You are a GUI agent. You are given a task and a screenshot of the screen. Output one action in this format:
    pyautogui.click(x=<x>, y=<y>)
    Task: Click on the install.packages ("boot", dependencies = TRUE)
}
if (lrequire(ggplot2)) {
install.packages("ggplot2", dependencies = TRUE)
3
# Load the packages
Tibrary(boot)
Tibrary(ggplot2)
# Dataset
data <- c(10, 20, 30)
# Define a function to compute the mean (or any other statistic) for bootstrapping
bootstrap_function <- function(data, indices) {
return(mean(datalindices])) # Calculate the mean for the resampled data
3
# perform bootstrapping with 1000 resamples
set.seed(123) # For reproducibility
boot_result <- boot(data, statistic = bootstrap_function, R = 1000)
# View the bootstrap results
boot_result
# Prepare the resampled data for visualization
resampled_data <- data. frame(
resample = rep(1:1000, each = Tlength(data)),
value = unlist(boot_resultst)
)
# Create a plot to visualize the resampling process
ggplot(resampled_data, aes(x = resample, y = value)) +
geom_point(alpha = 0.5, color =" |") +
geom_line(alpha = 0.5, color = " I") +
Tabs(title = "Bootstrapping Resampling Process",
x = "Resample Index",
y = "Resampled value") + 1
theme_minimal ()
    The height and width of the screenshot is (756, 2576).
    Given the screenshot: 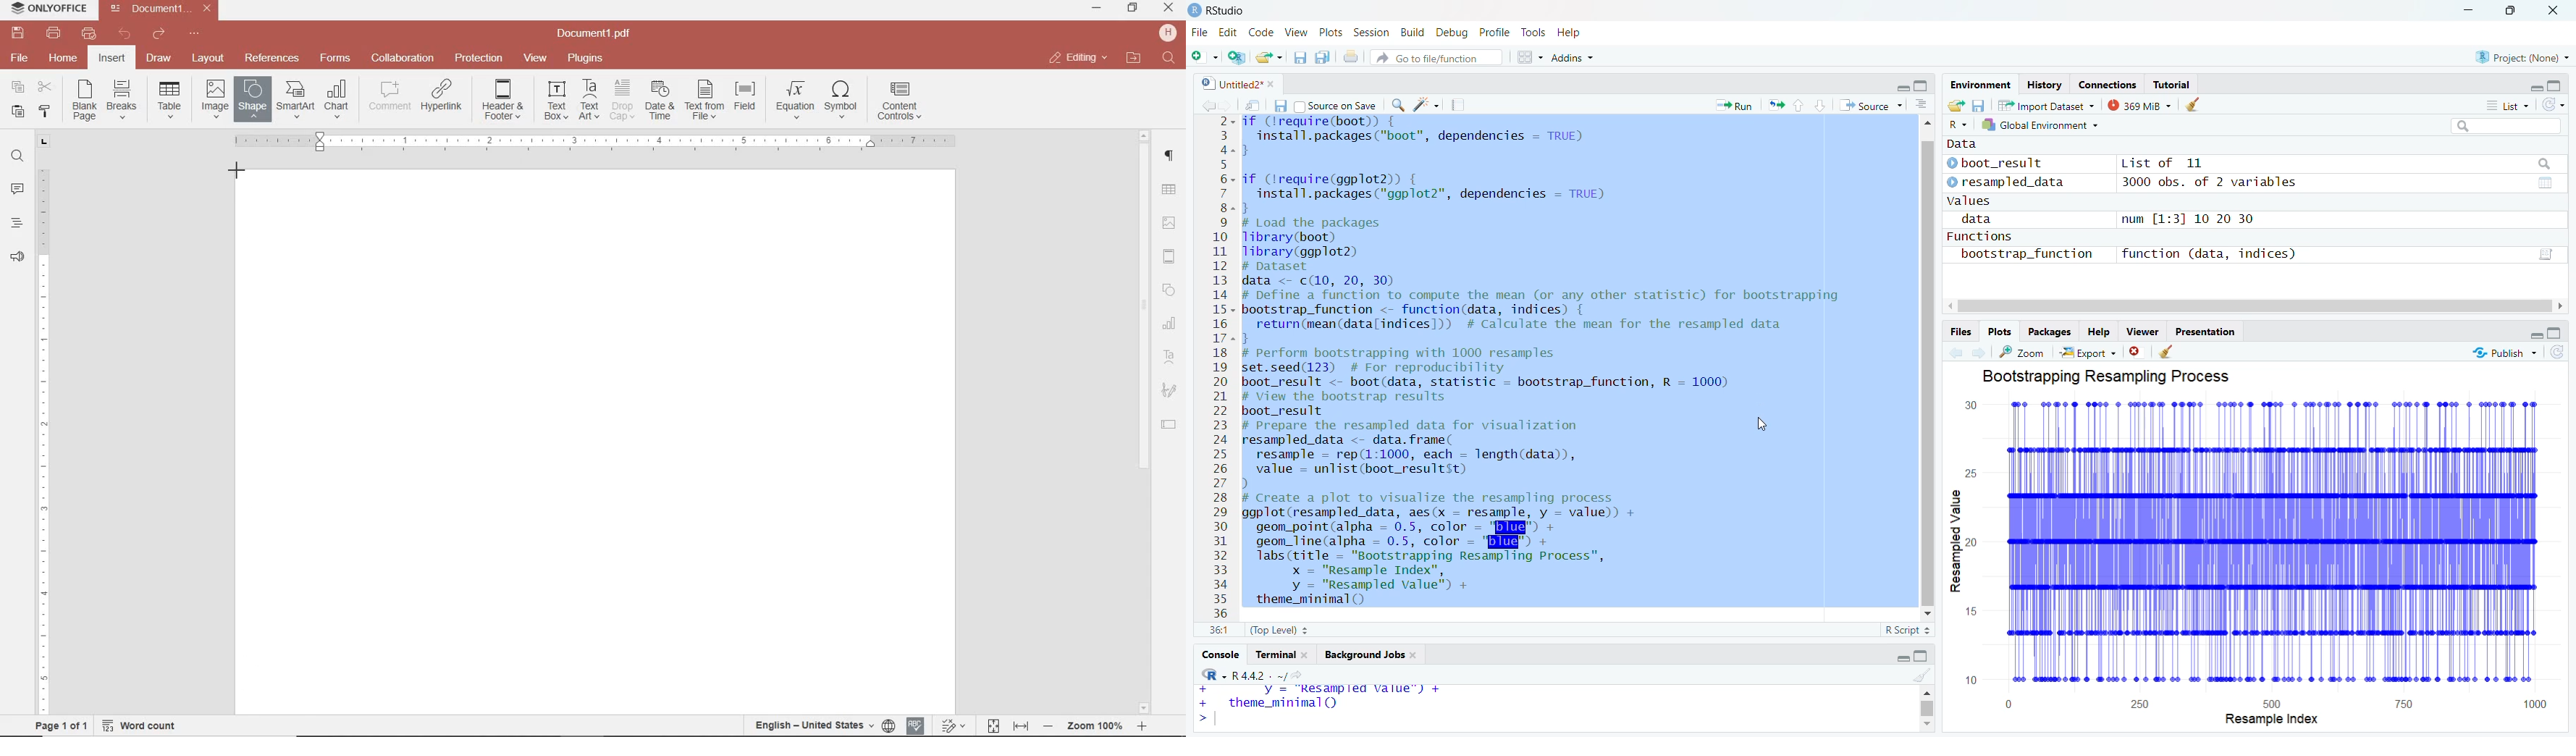 What is the action you would take?
    pyautogui.click(x=1575, y=361)
    